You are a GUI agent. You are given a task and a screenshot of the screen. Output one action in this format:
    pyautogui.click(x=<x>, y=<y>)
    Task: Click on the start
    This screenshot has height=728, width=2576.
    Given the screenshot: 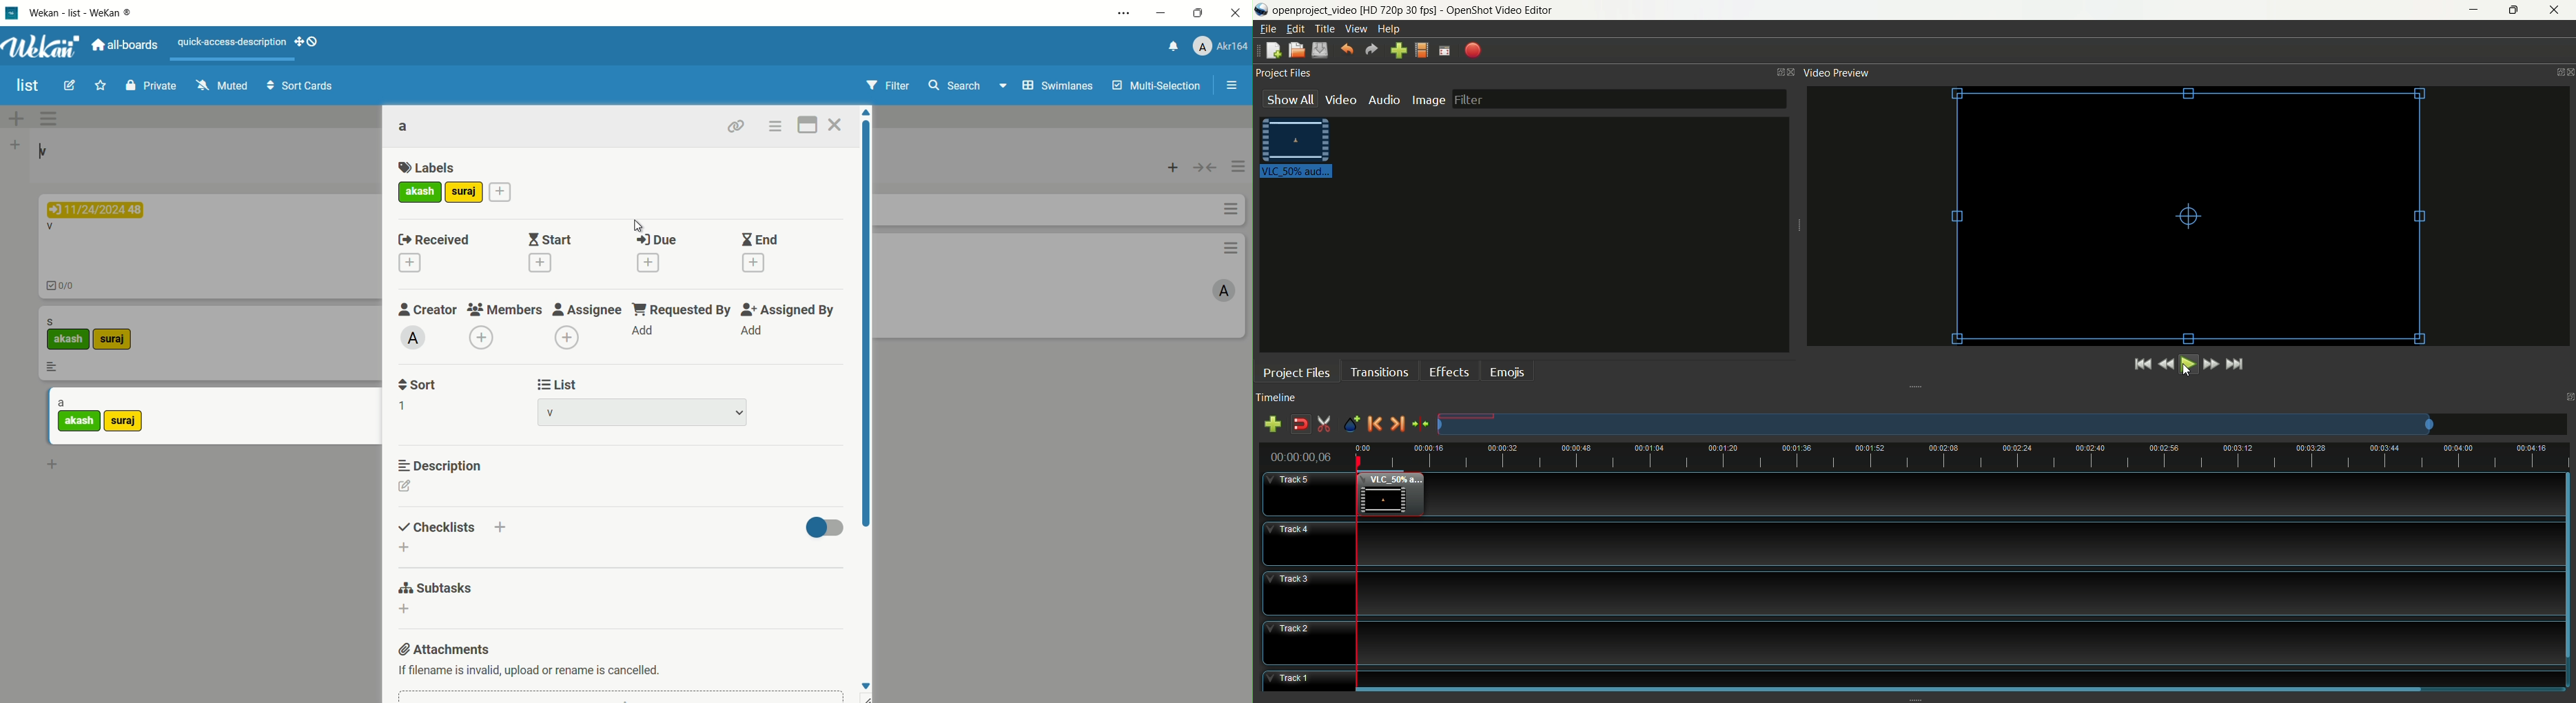 What is the action you would take?
    pyautogui.click(x=553, y=239)
    